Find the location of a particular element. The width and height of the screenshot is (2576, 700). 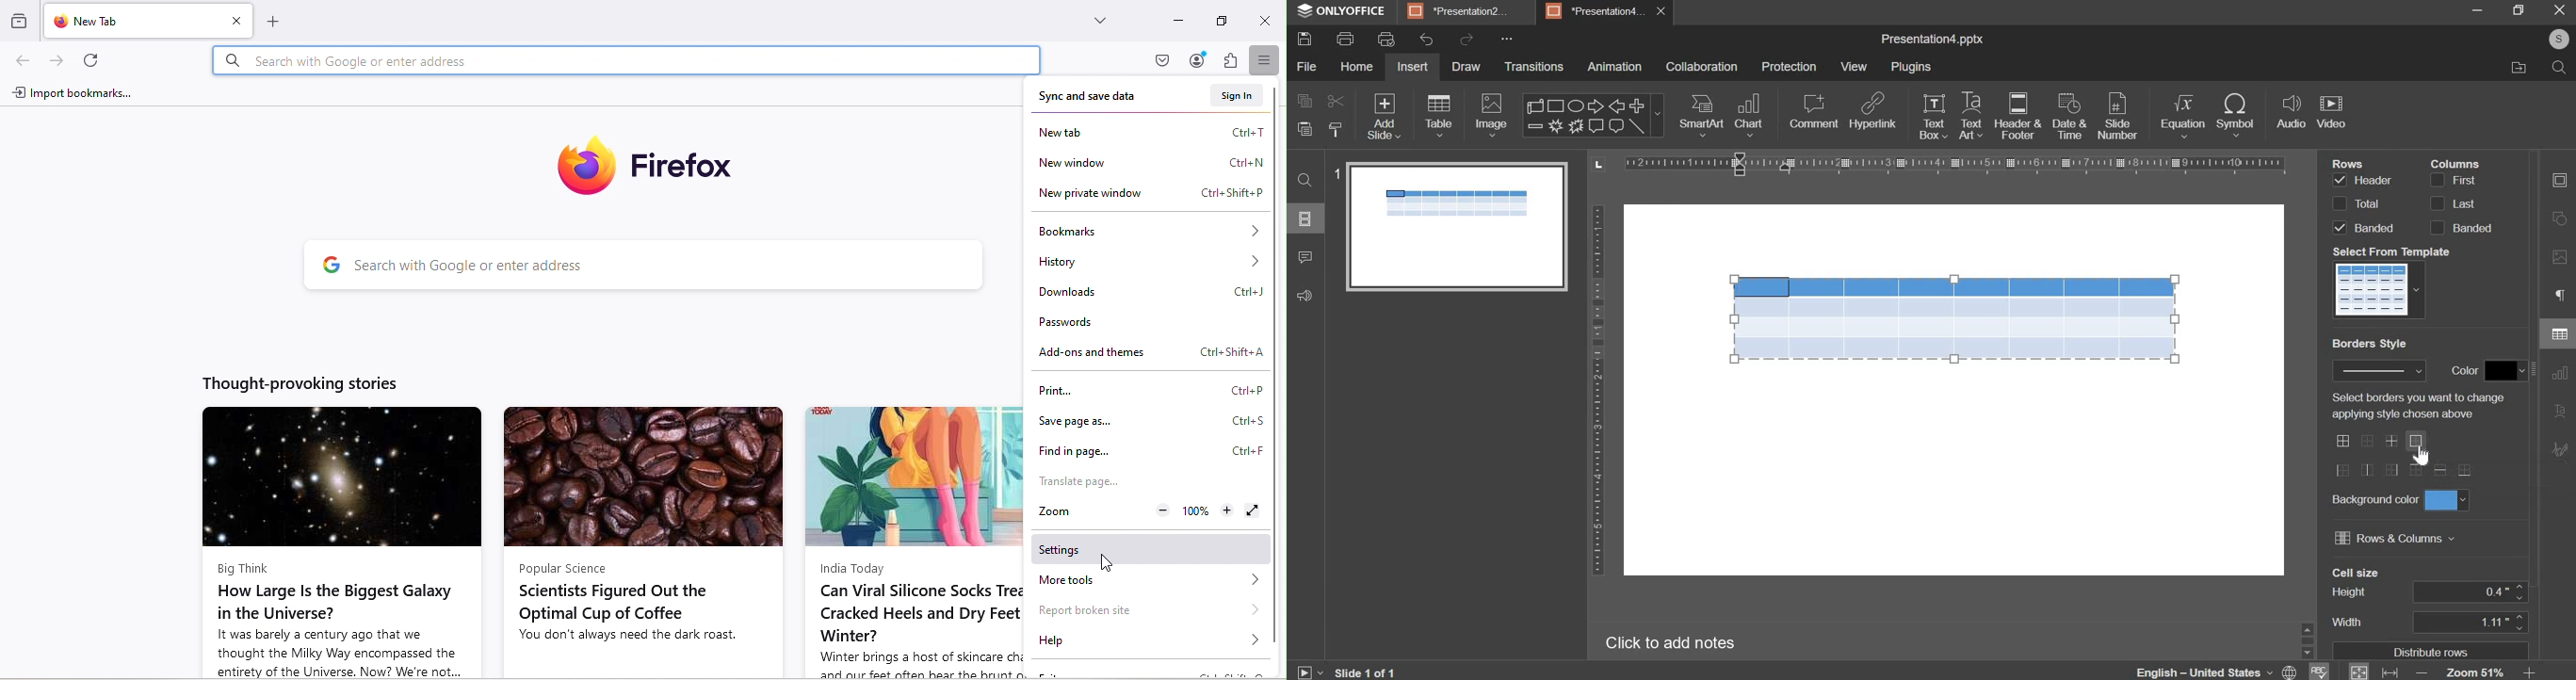

paste is located at coordinates (1304, 128).